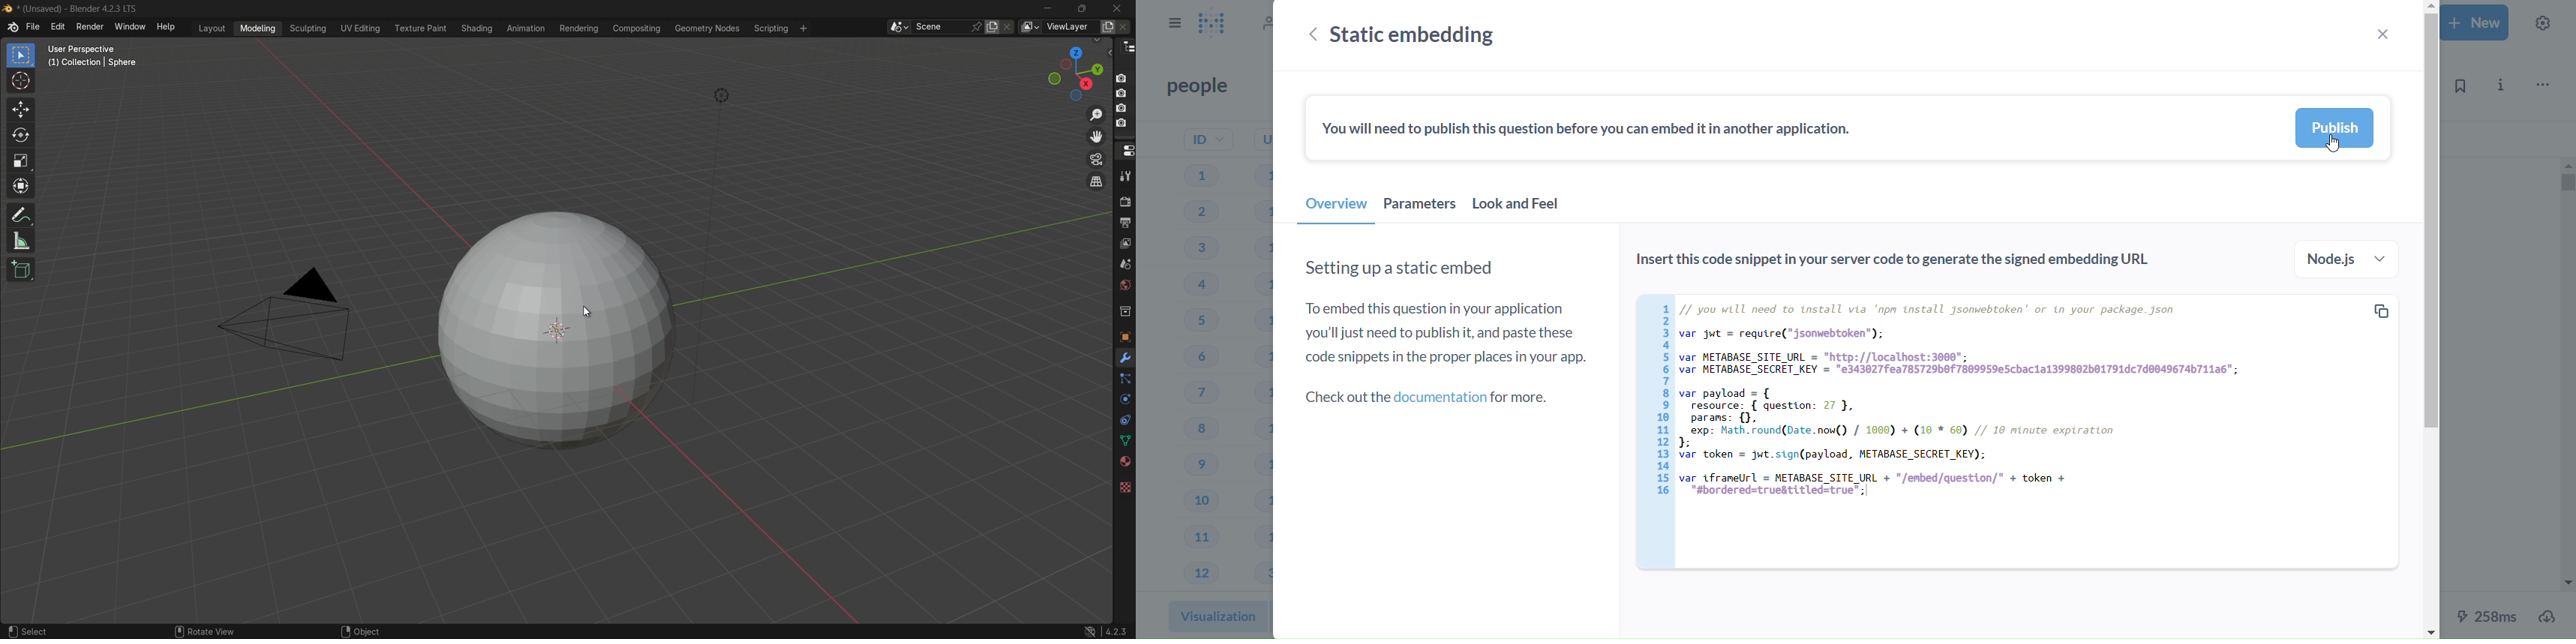 The image size is (2576, 644). What do you see at coordinates (69, 9) in the screenshot?
I see `(unsaved) blender 4.2.3 LTS` at bounding box center [69, 9].